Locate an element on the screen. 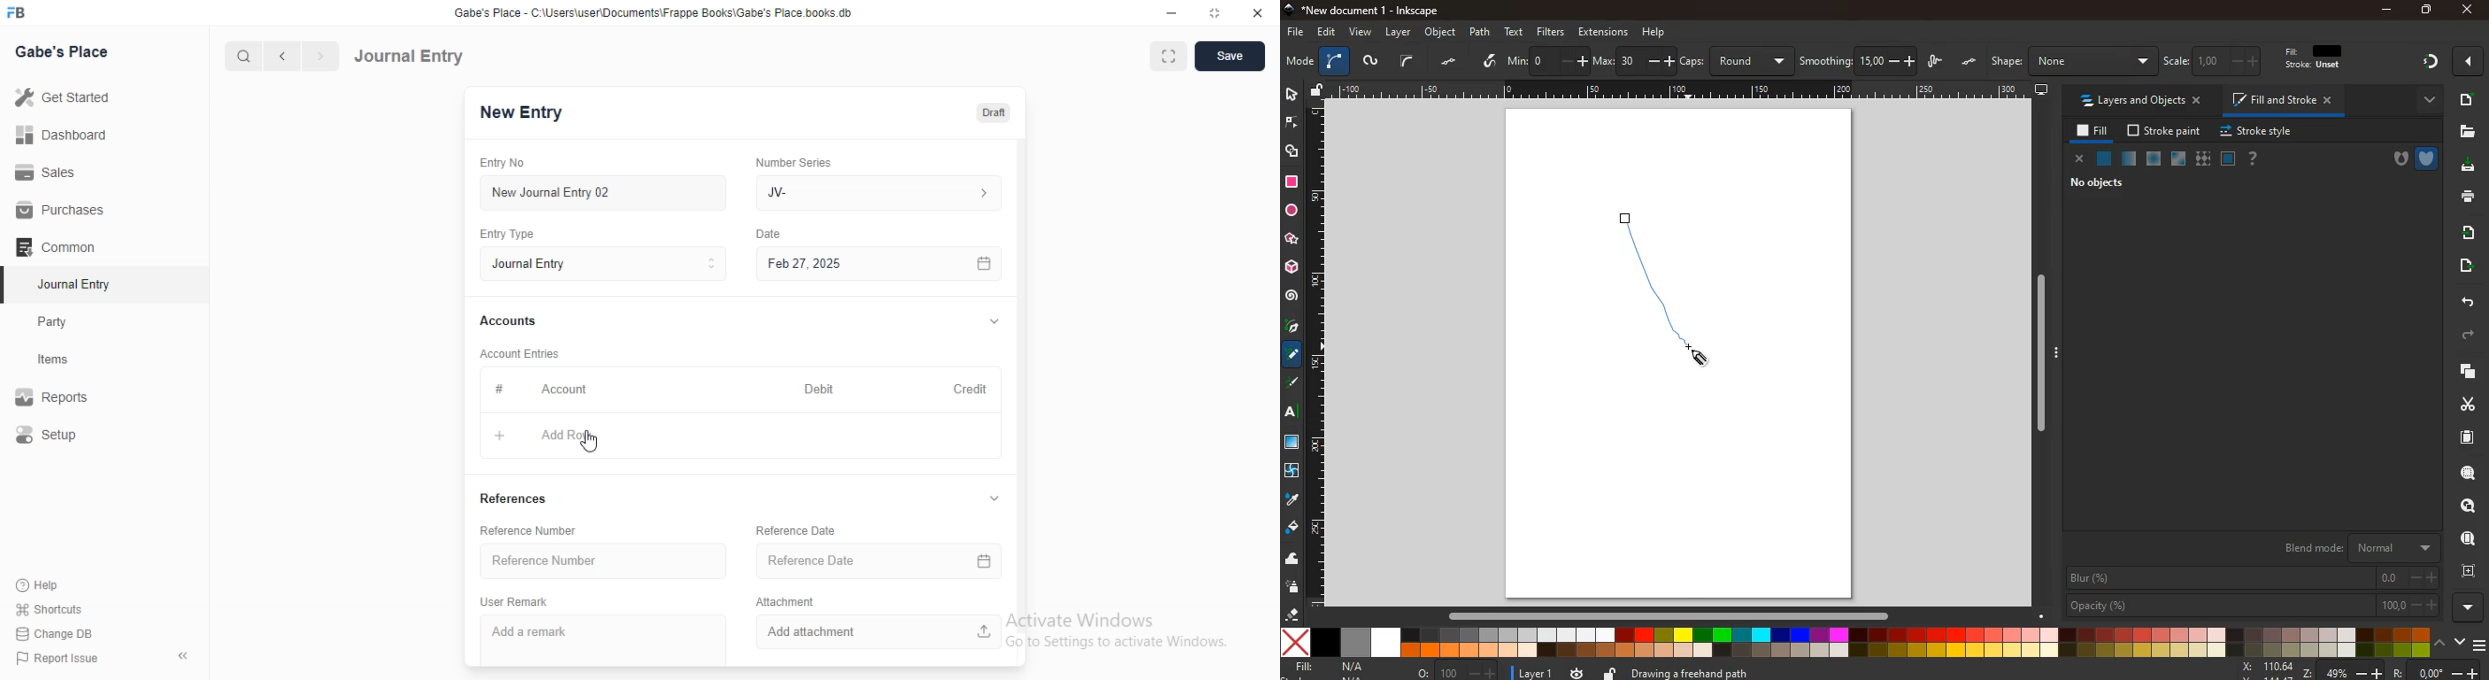 This screenshot has height=700, width=2492. Help is located at coordinates (36, 585).